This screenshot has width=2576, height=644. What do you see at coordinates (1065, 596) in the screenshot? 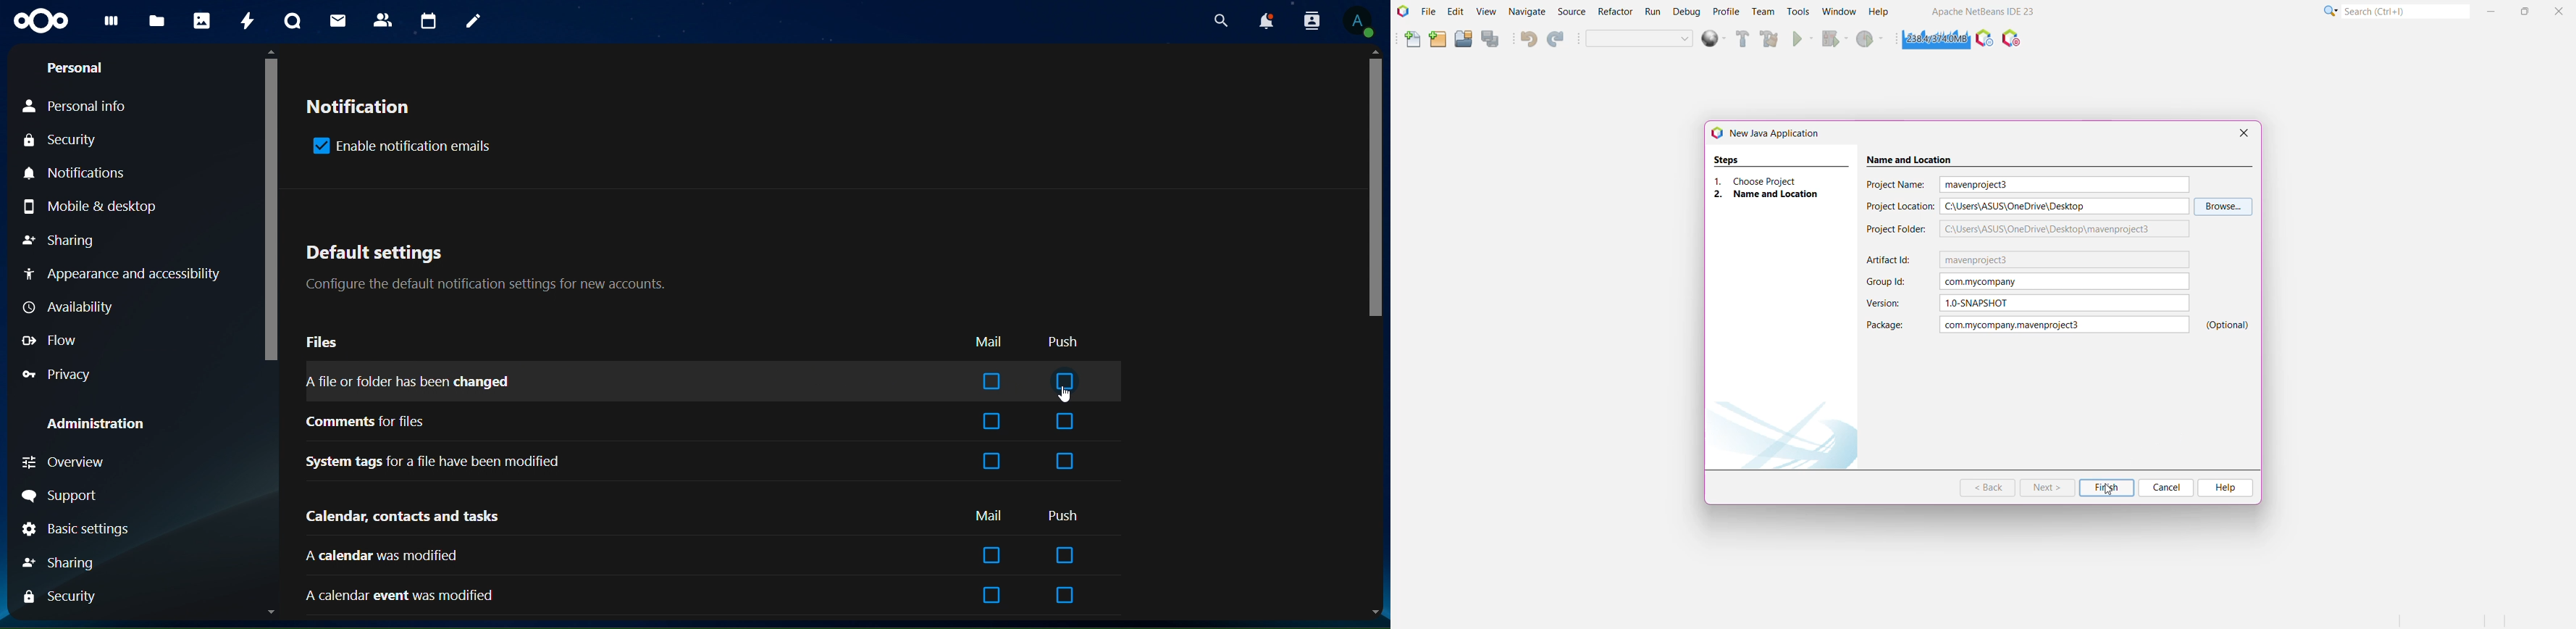
I see `box` at bounding box center [1065, 596].